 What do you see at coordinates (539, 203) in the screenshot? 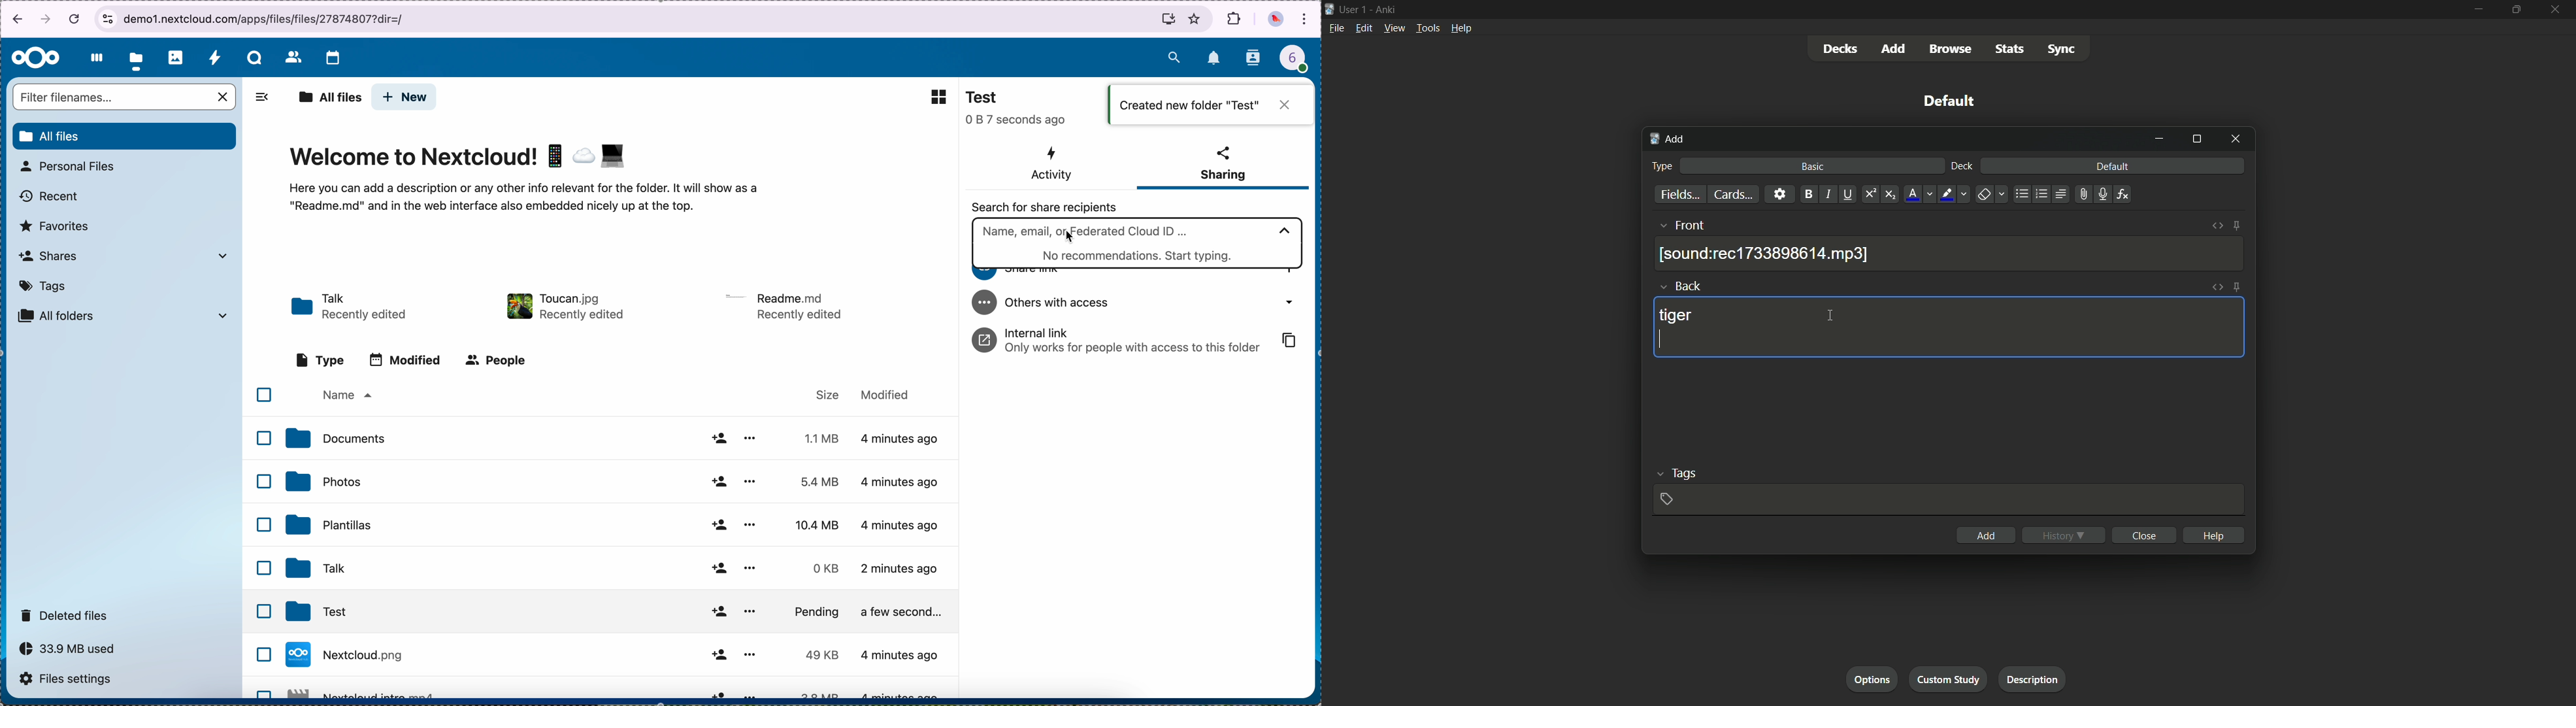
I see `here you can add a description...` at bounding box center [539, 203].